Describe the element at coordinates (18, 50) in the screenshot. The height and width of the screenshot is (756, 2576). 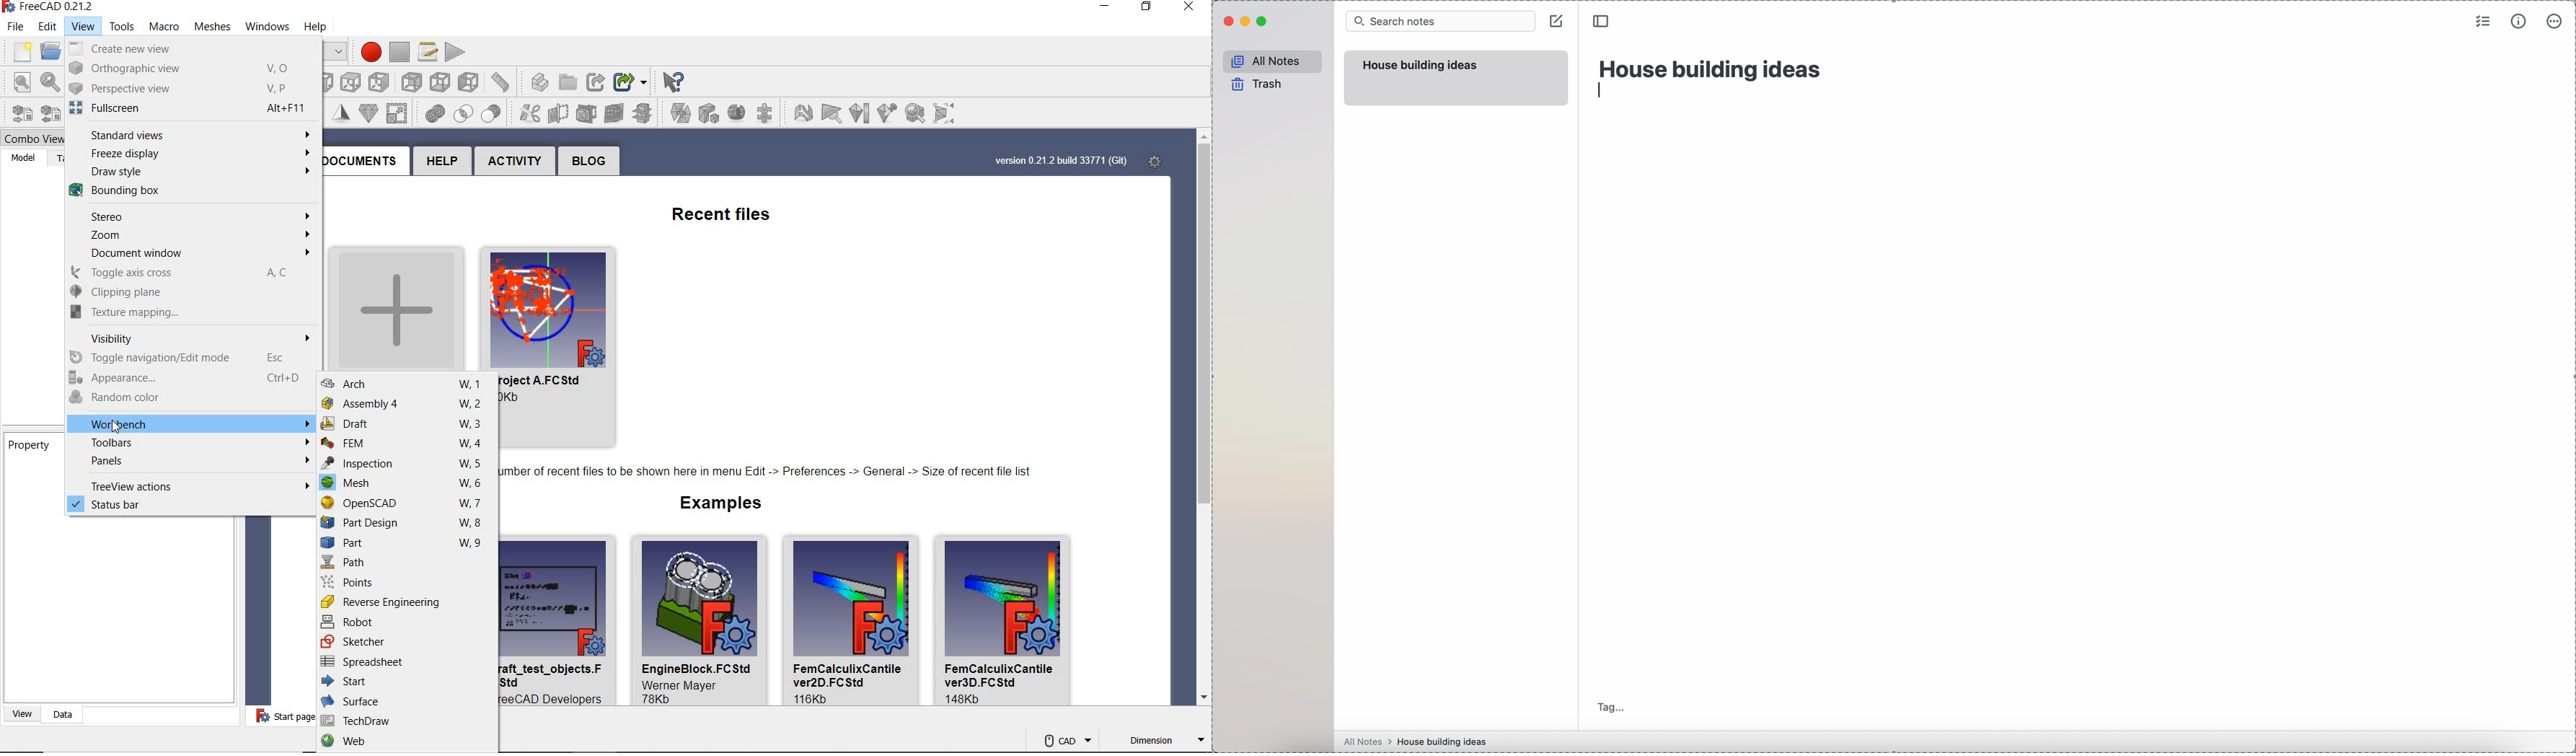
I see `new` at that location.